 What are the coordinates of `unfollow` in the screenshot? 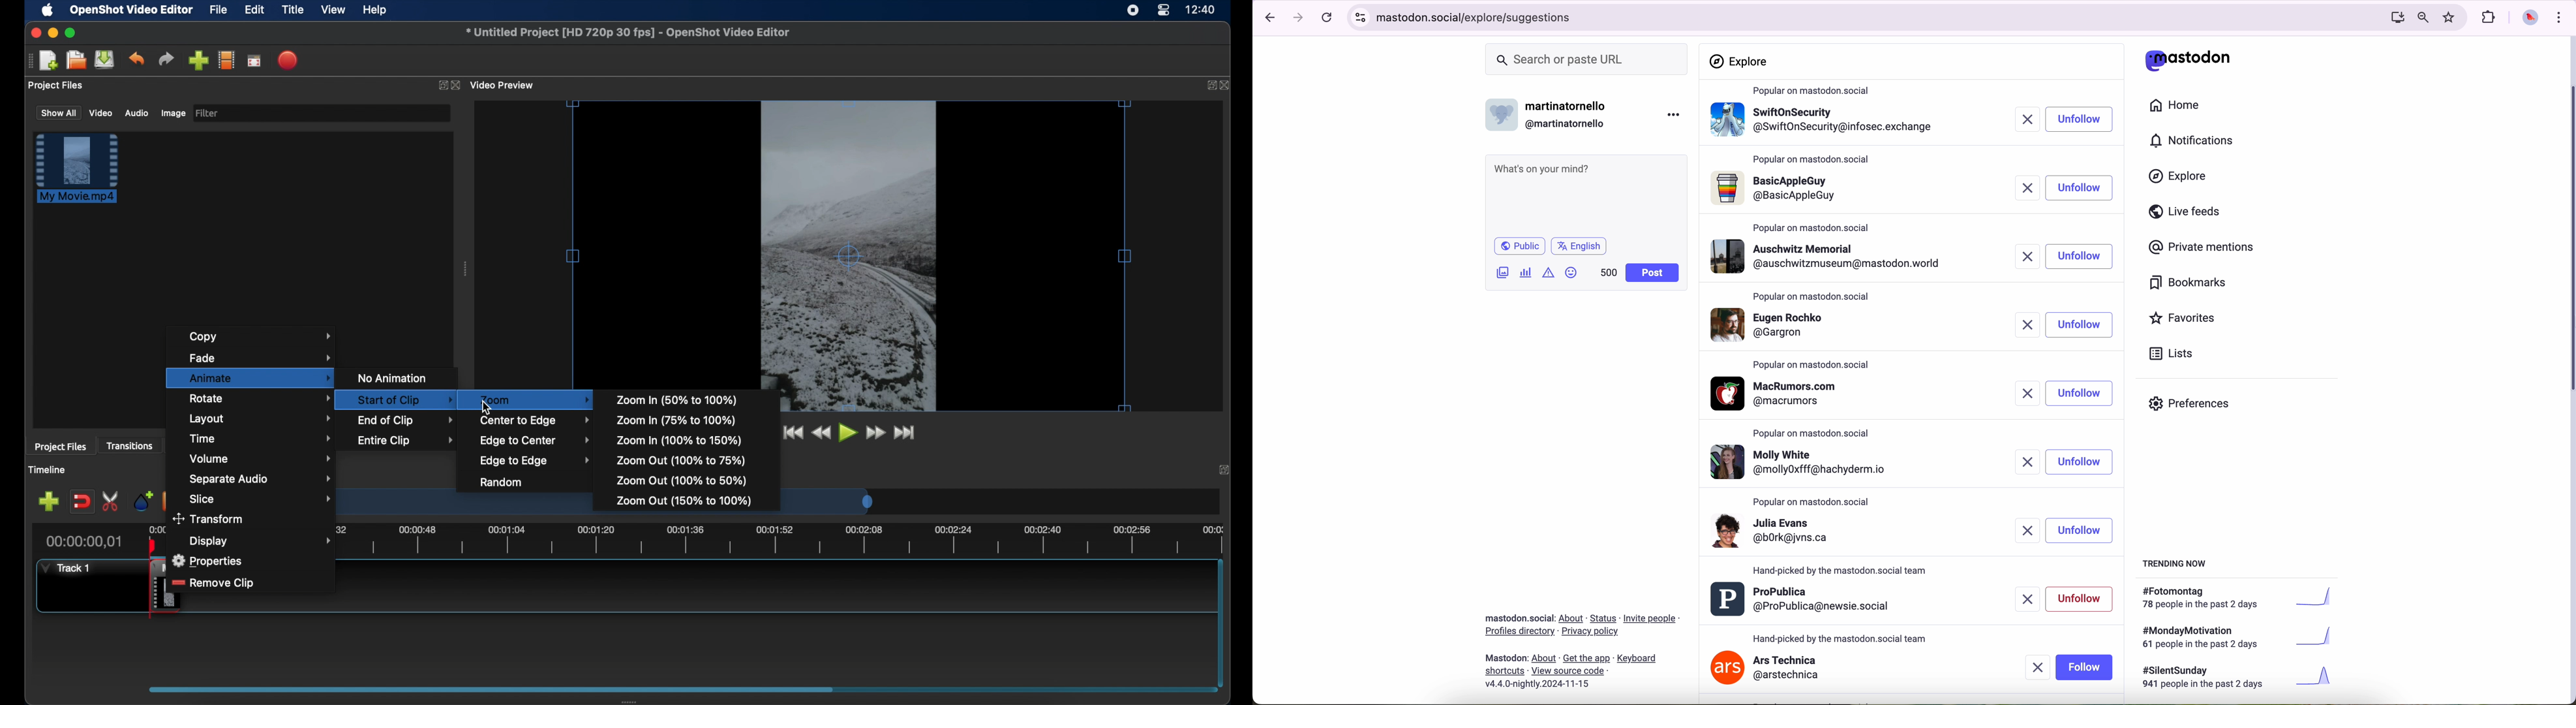 It's located at (2080, 530).